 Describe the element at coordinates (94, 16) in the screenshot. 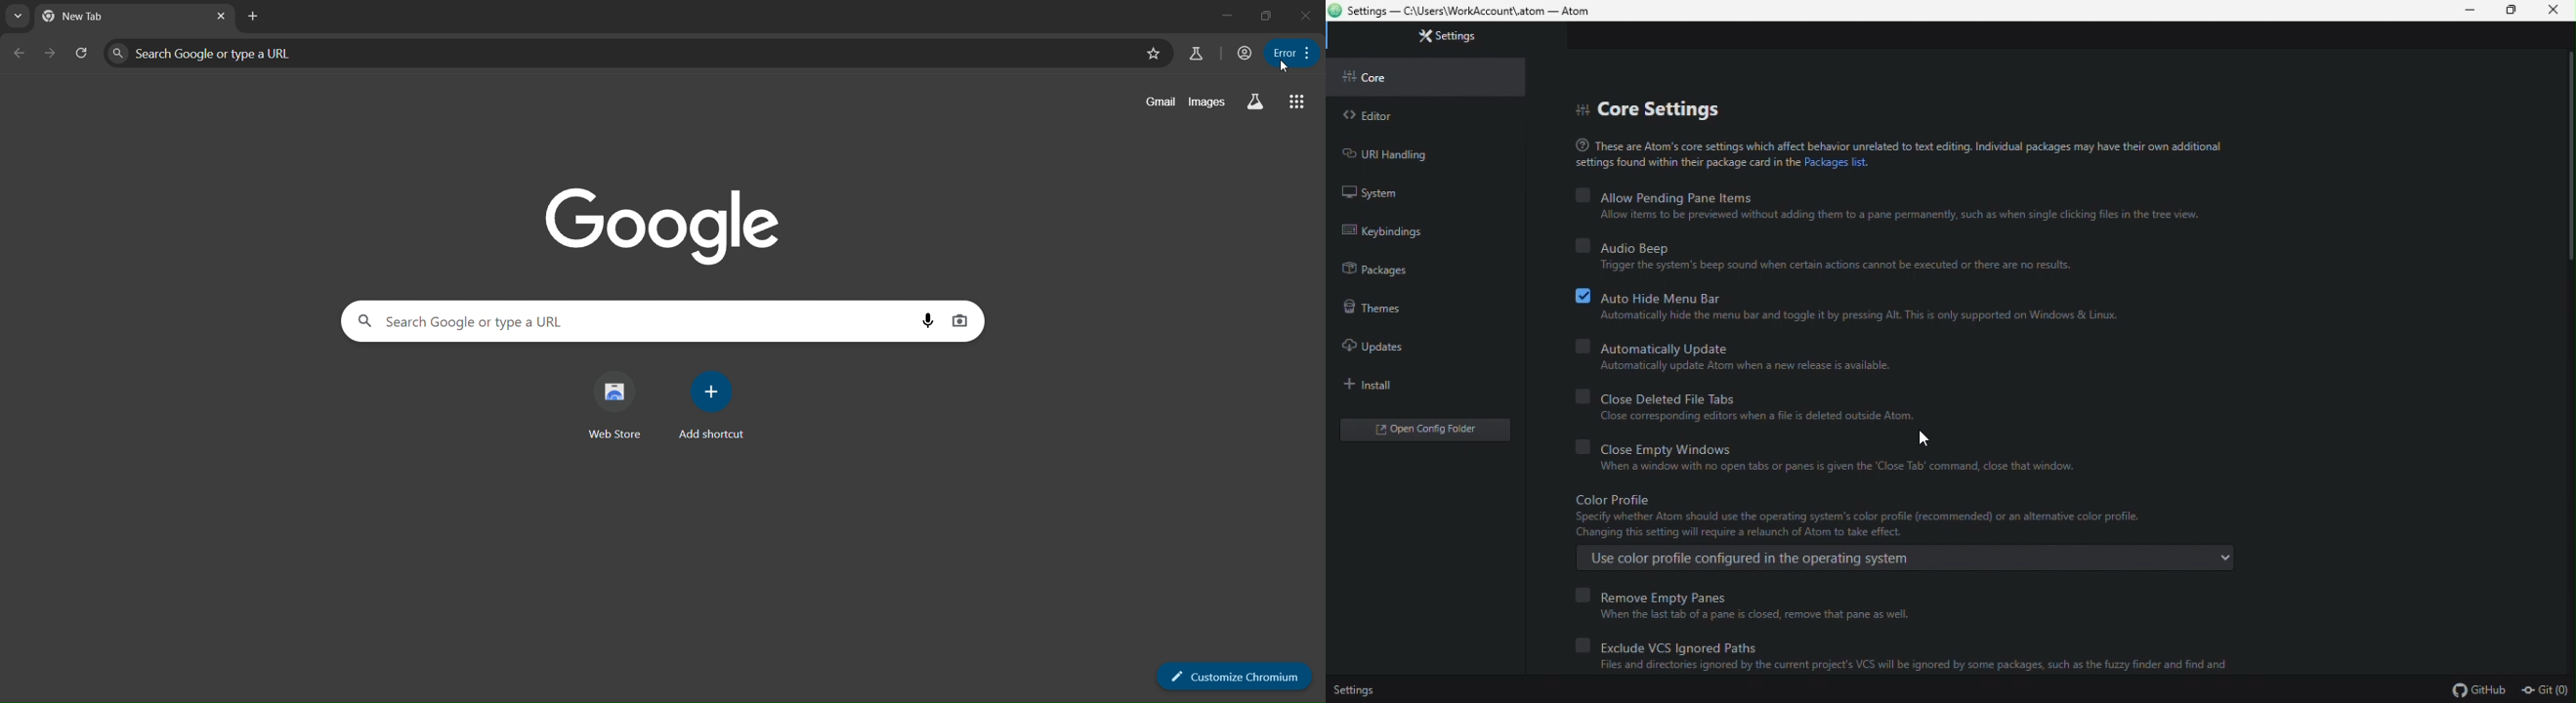

I see `current tab` at that location.